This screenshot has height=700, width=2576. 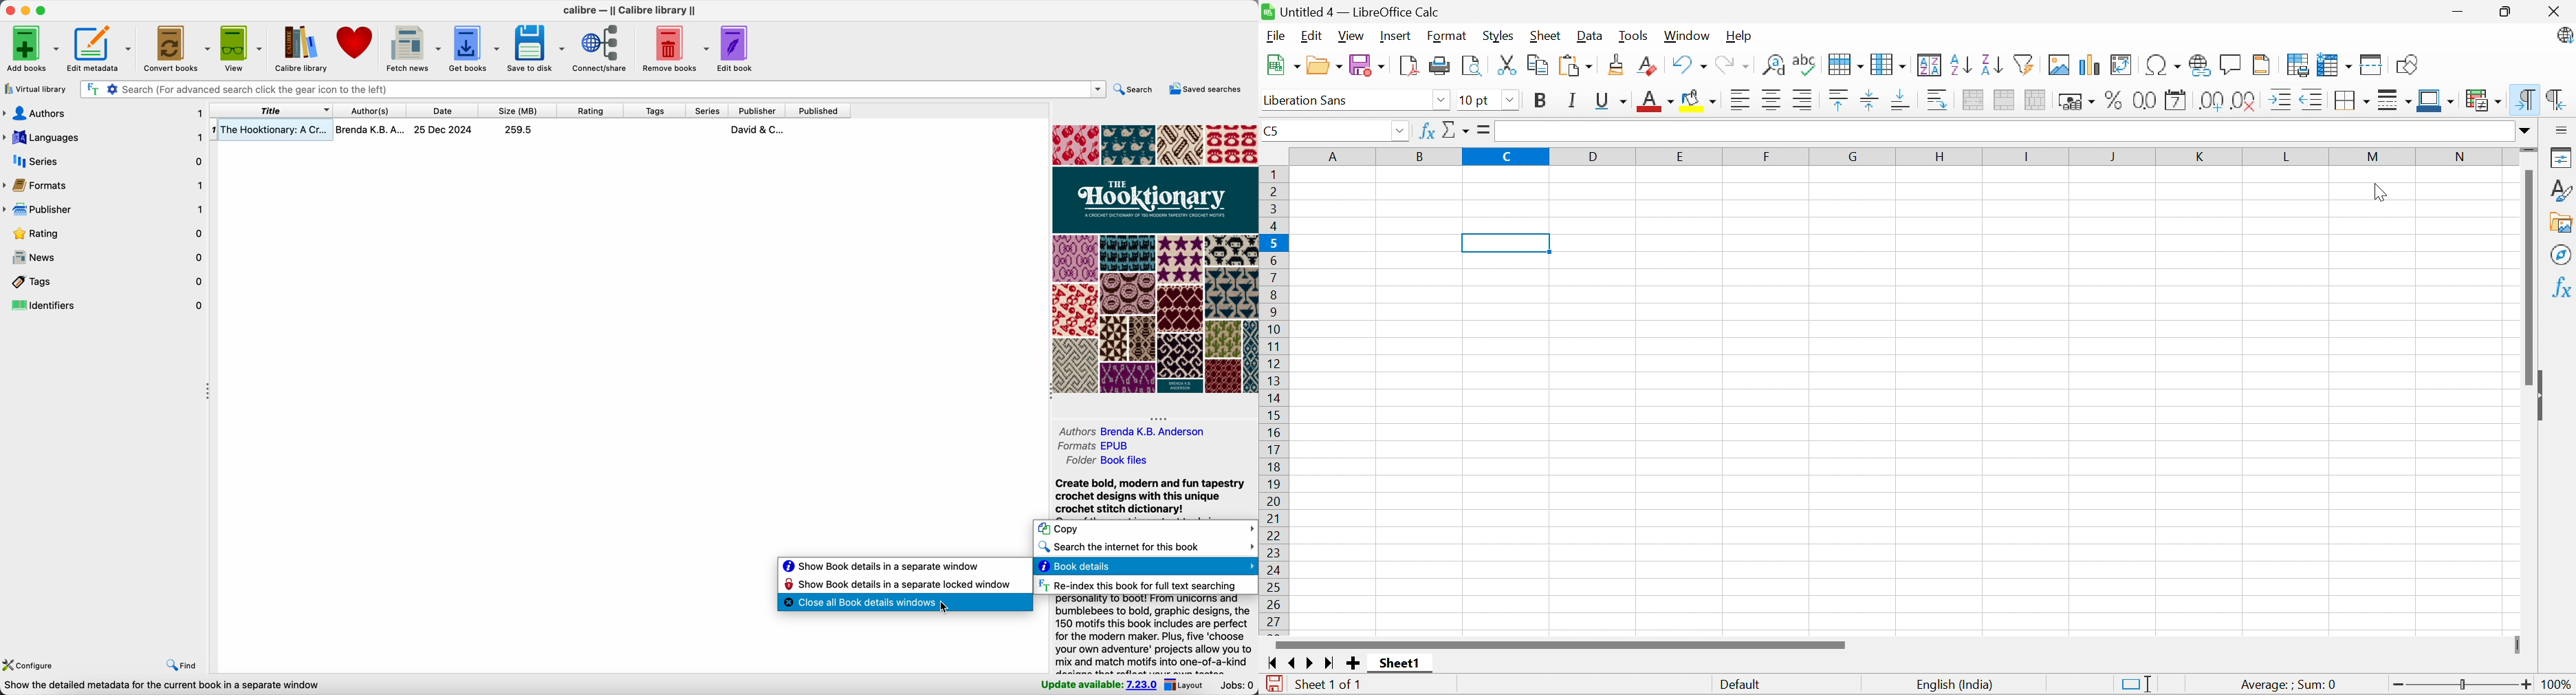 What do you see at coordinates (1507, 243) in the screenshot?
I see `selected cell` at bounding box center [1507, 243].